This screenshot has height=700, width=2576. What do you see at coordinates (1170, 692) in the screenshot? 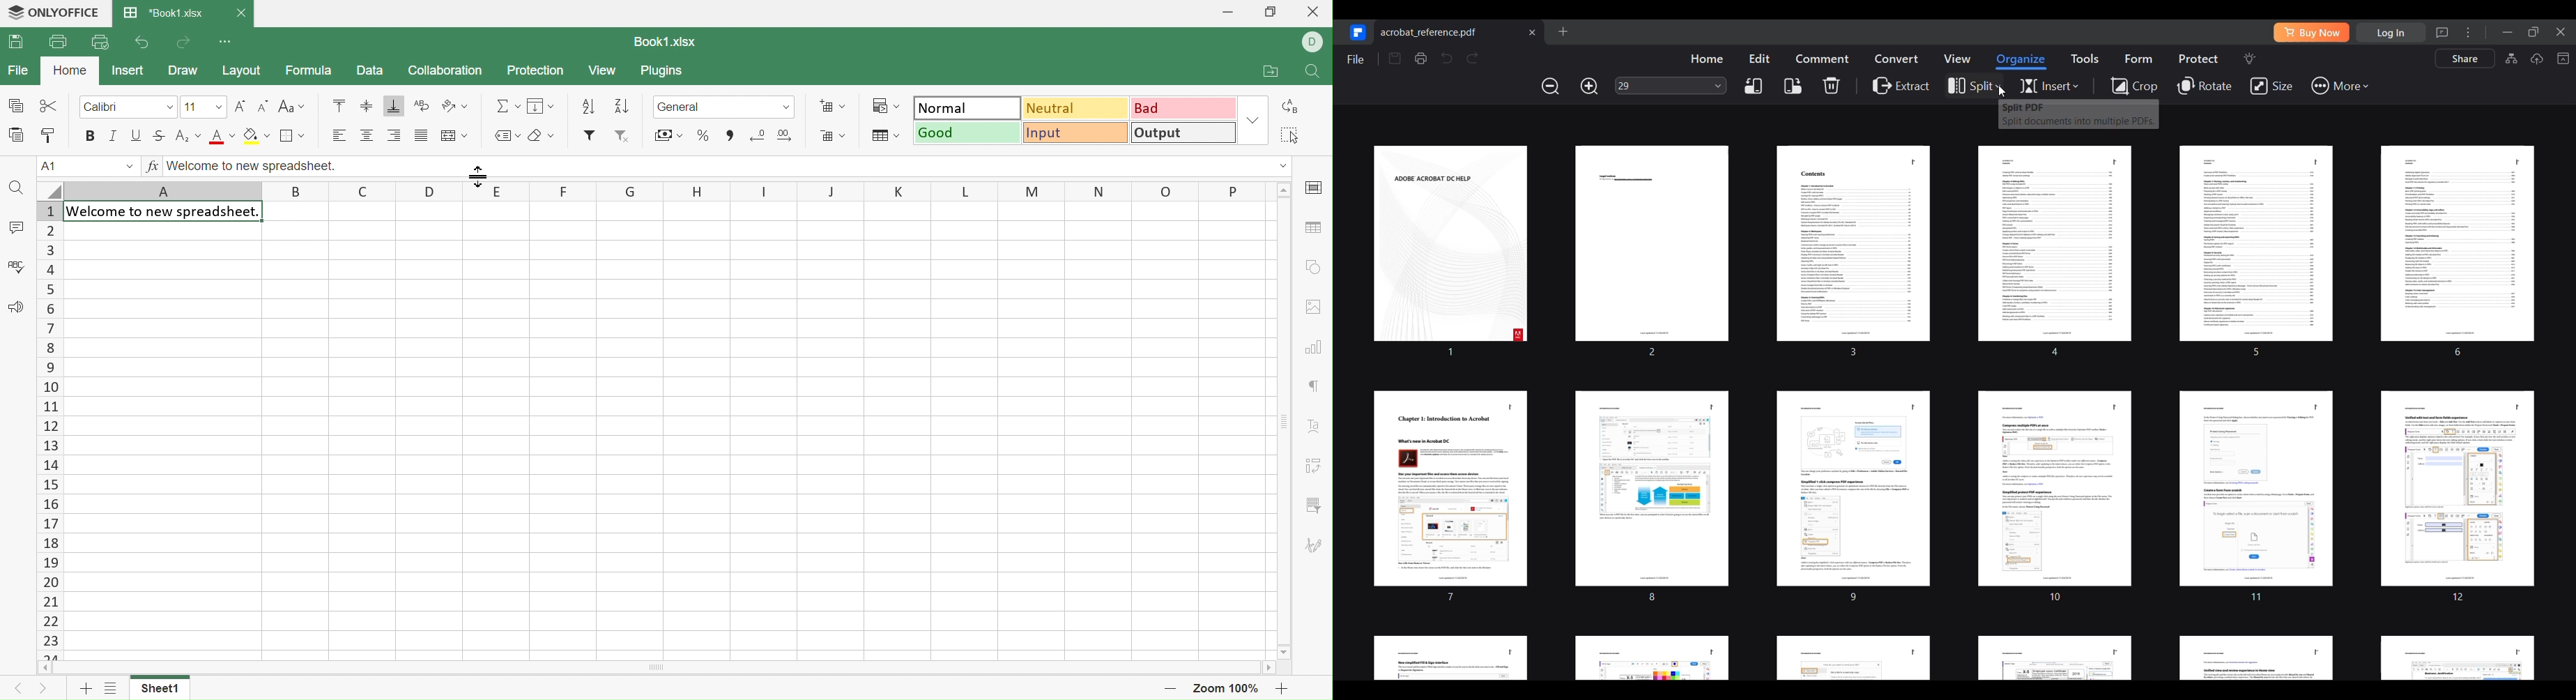
I see `Zoom Out` at bounding box center [1170, 692].